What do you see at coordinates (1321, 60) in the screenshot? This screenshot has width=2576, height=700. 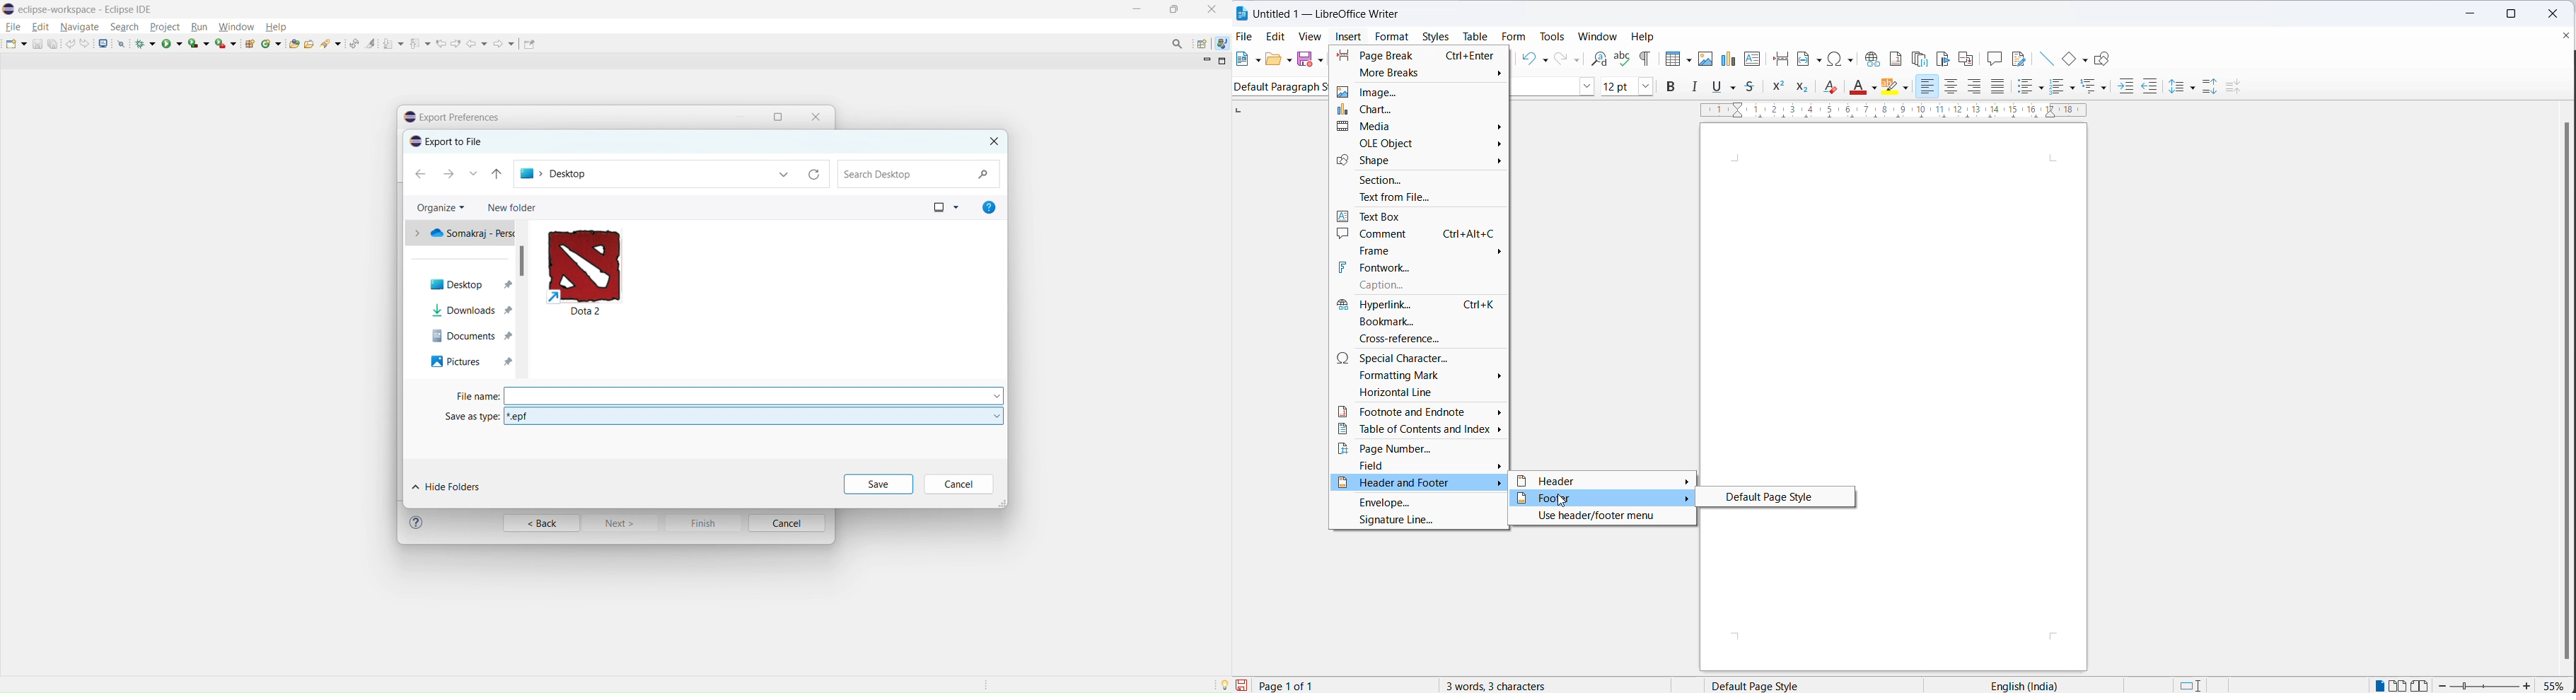 I see `save as` at bounding box center [1321, 60].